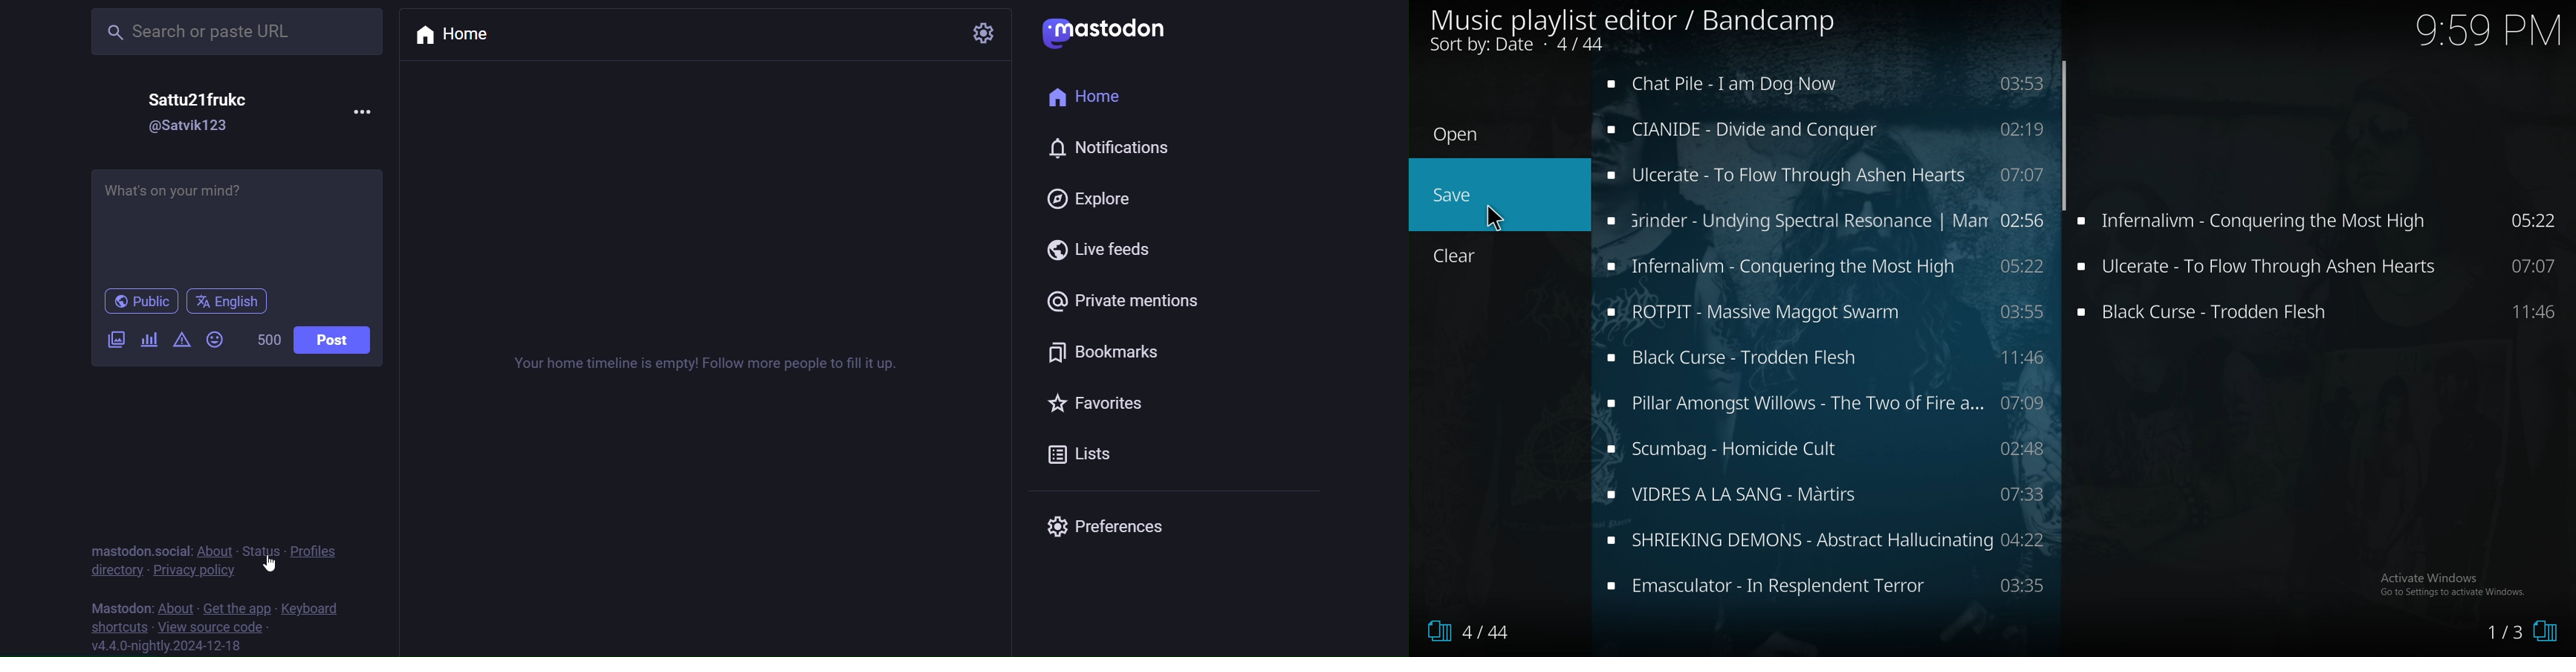  Describe the element at coordinates (1828, 405) in the screenshot. I see `music` at that location.